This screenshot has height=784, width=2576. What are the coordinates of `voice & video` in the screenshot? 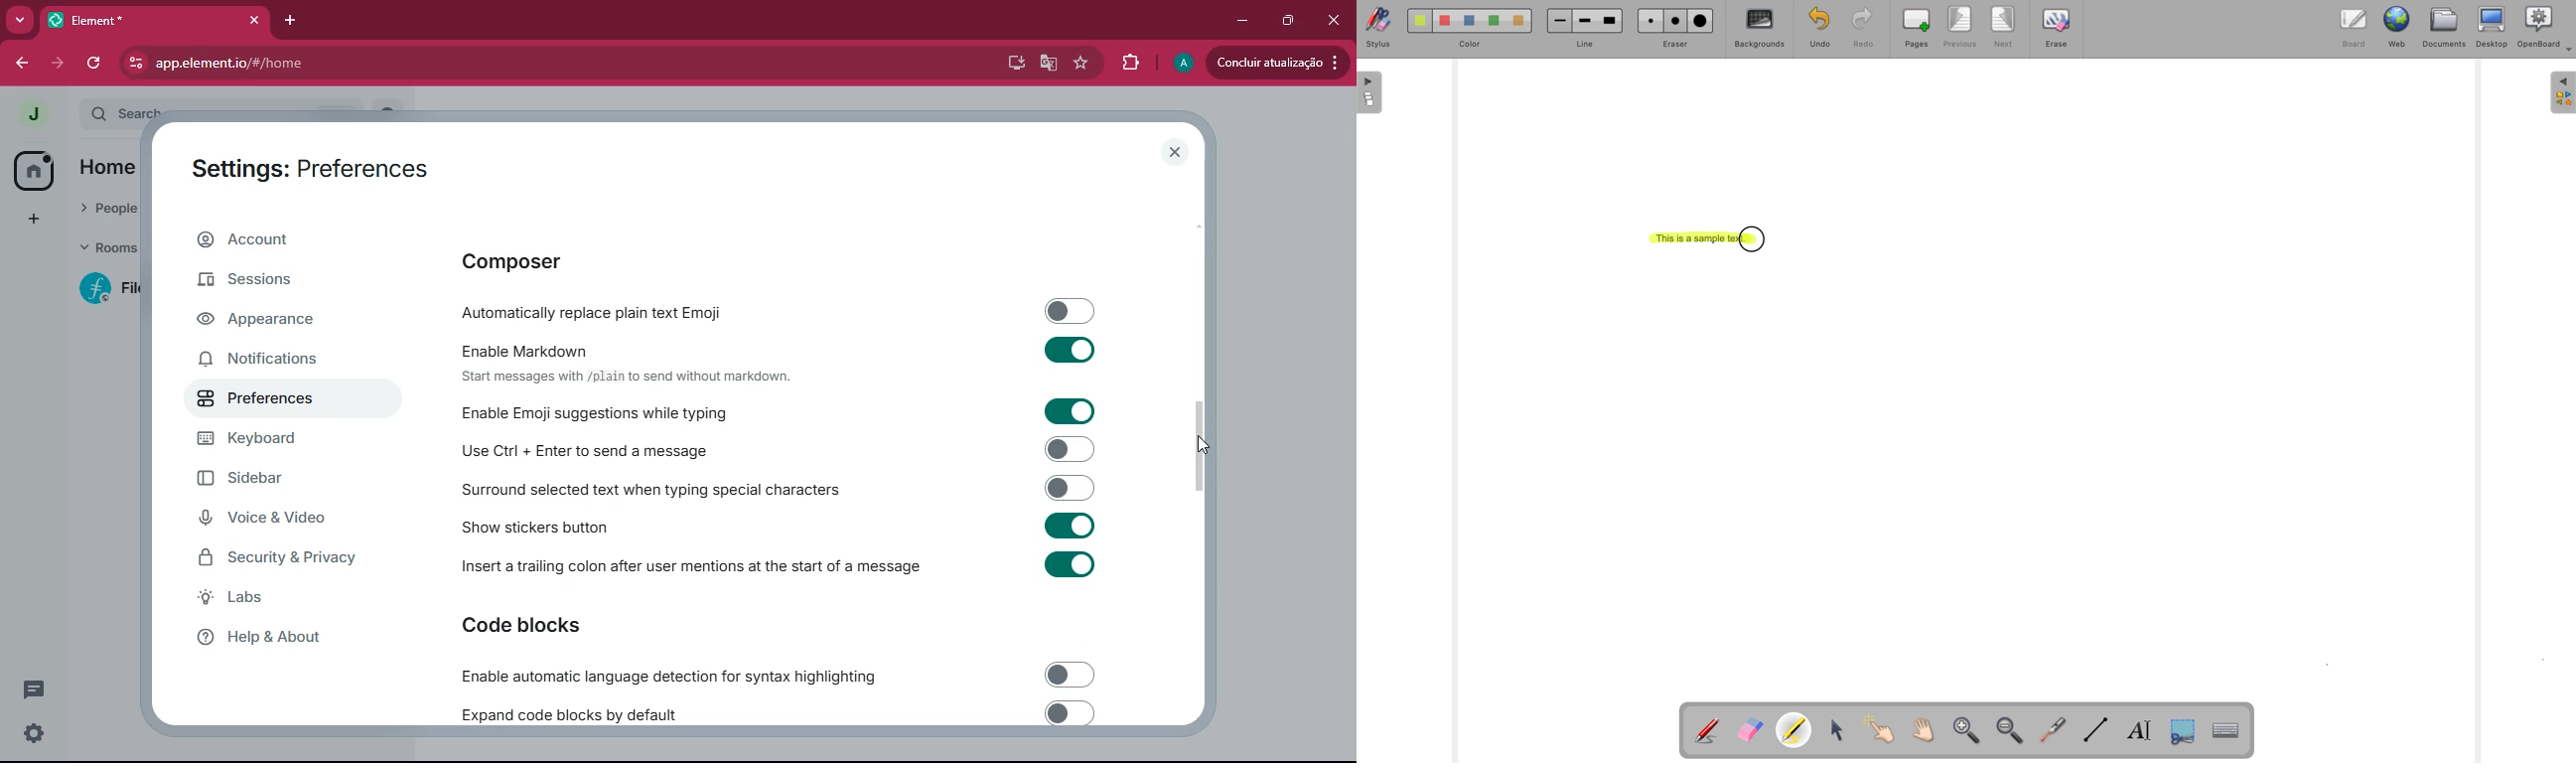 It's located at (268, 519).